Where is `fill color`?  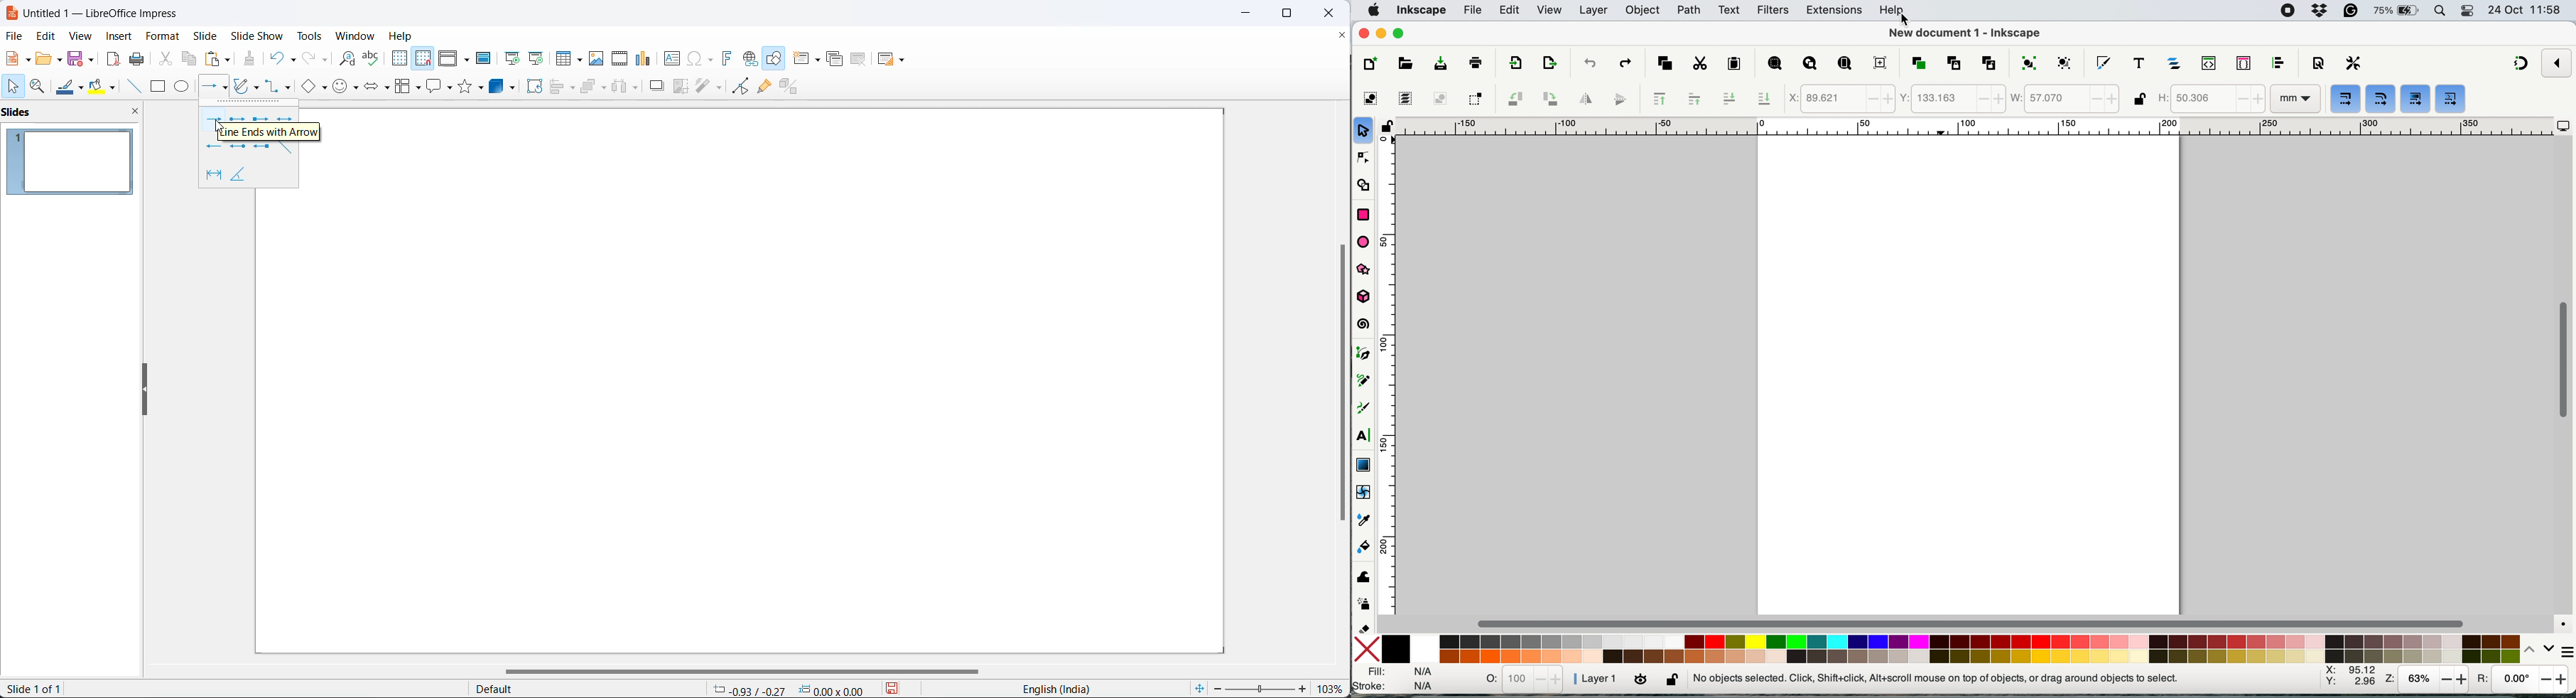
fill color is located at coordinates (104, 87).